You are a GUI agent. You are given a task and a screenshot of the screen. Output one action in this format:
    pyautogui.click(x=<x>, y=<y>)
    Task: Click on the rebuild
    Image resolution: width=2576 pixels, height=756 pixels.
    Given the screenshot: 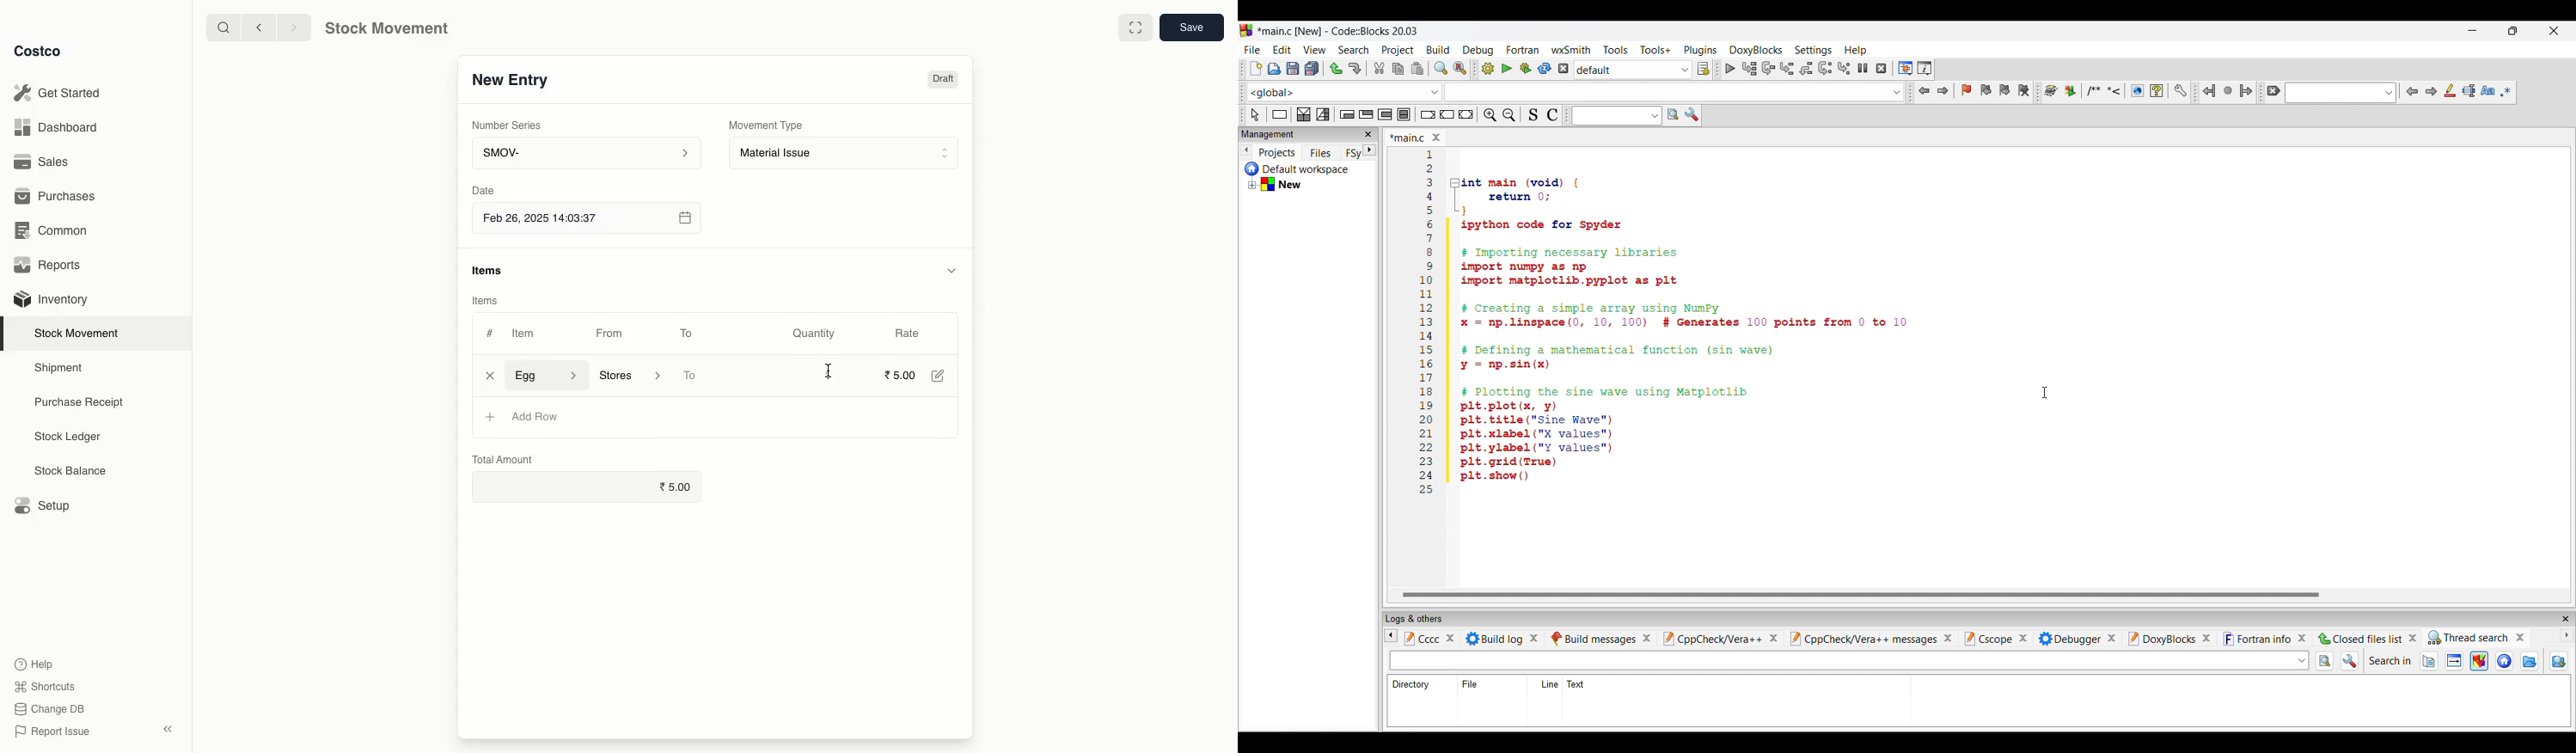 What is the action you would take?
    pyautogui.click(x=1547, y=69)
    